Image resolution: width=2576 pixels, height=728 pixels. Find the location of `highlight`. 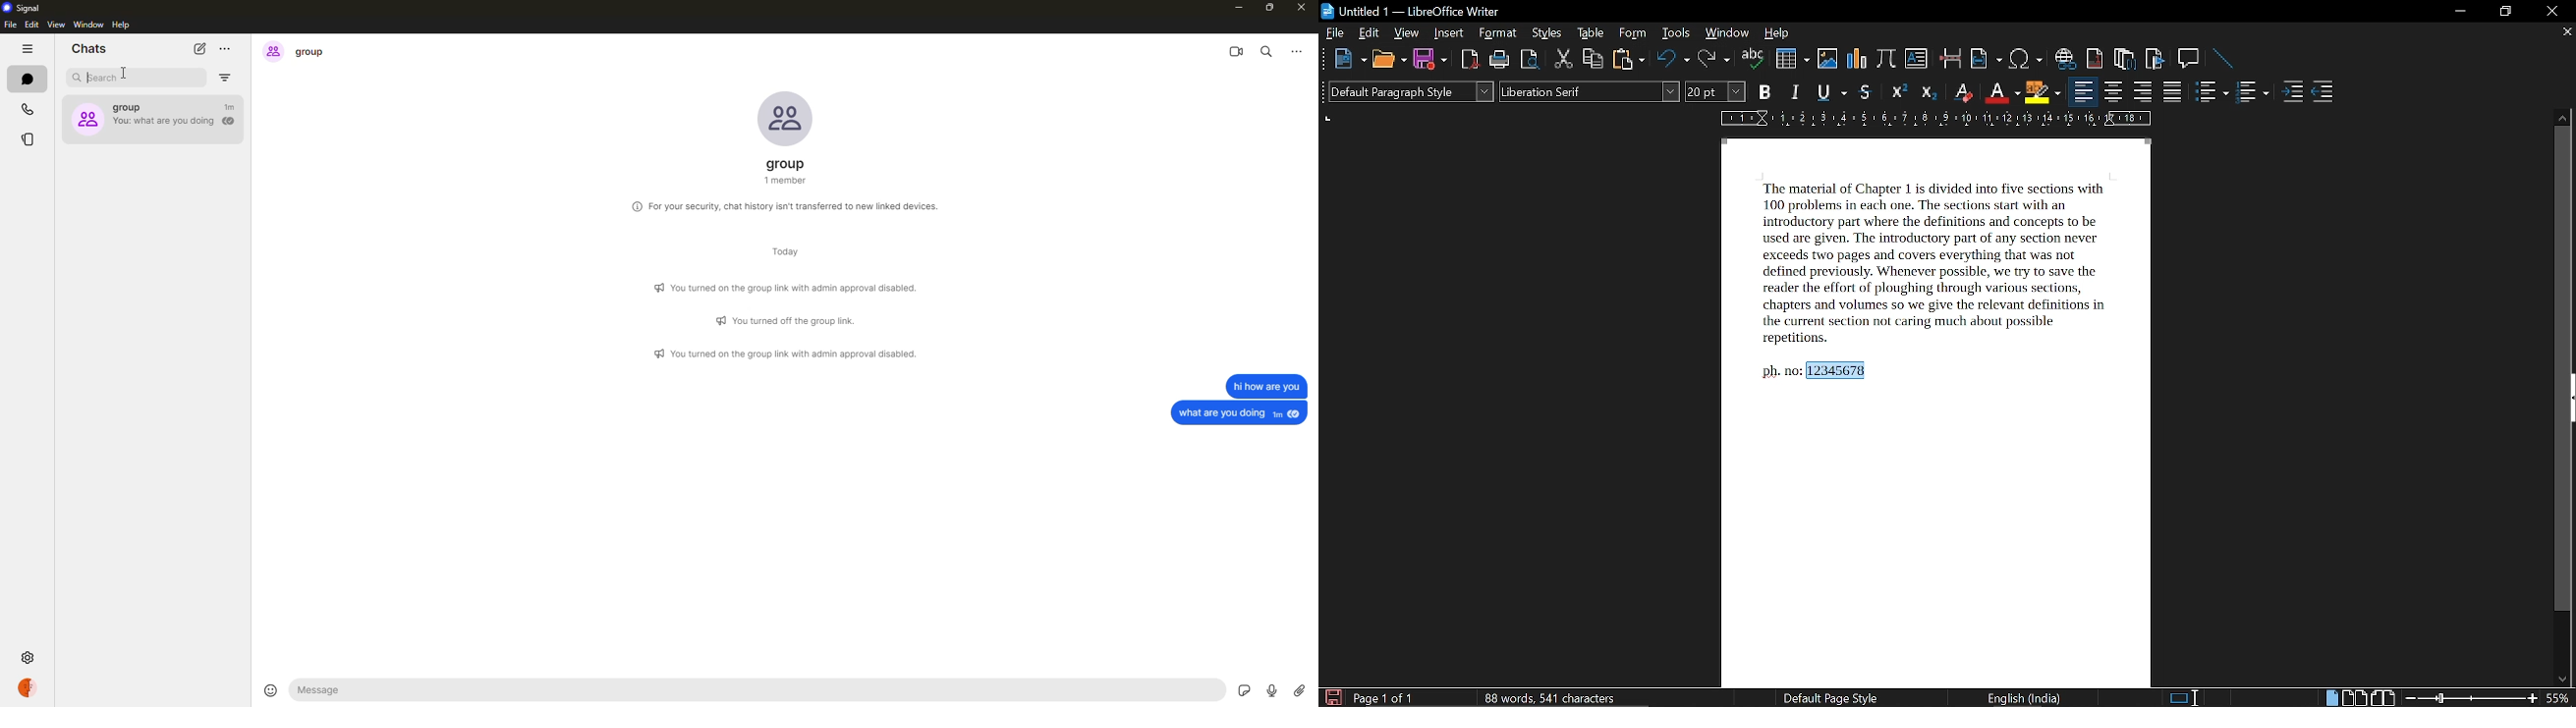

highlight is located at coordinates (2043, 92).